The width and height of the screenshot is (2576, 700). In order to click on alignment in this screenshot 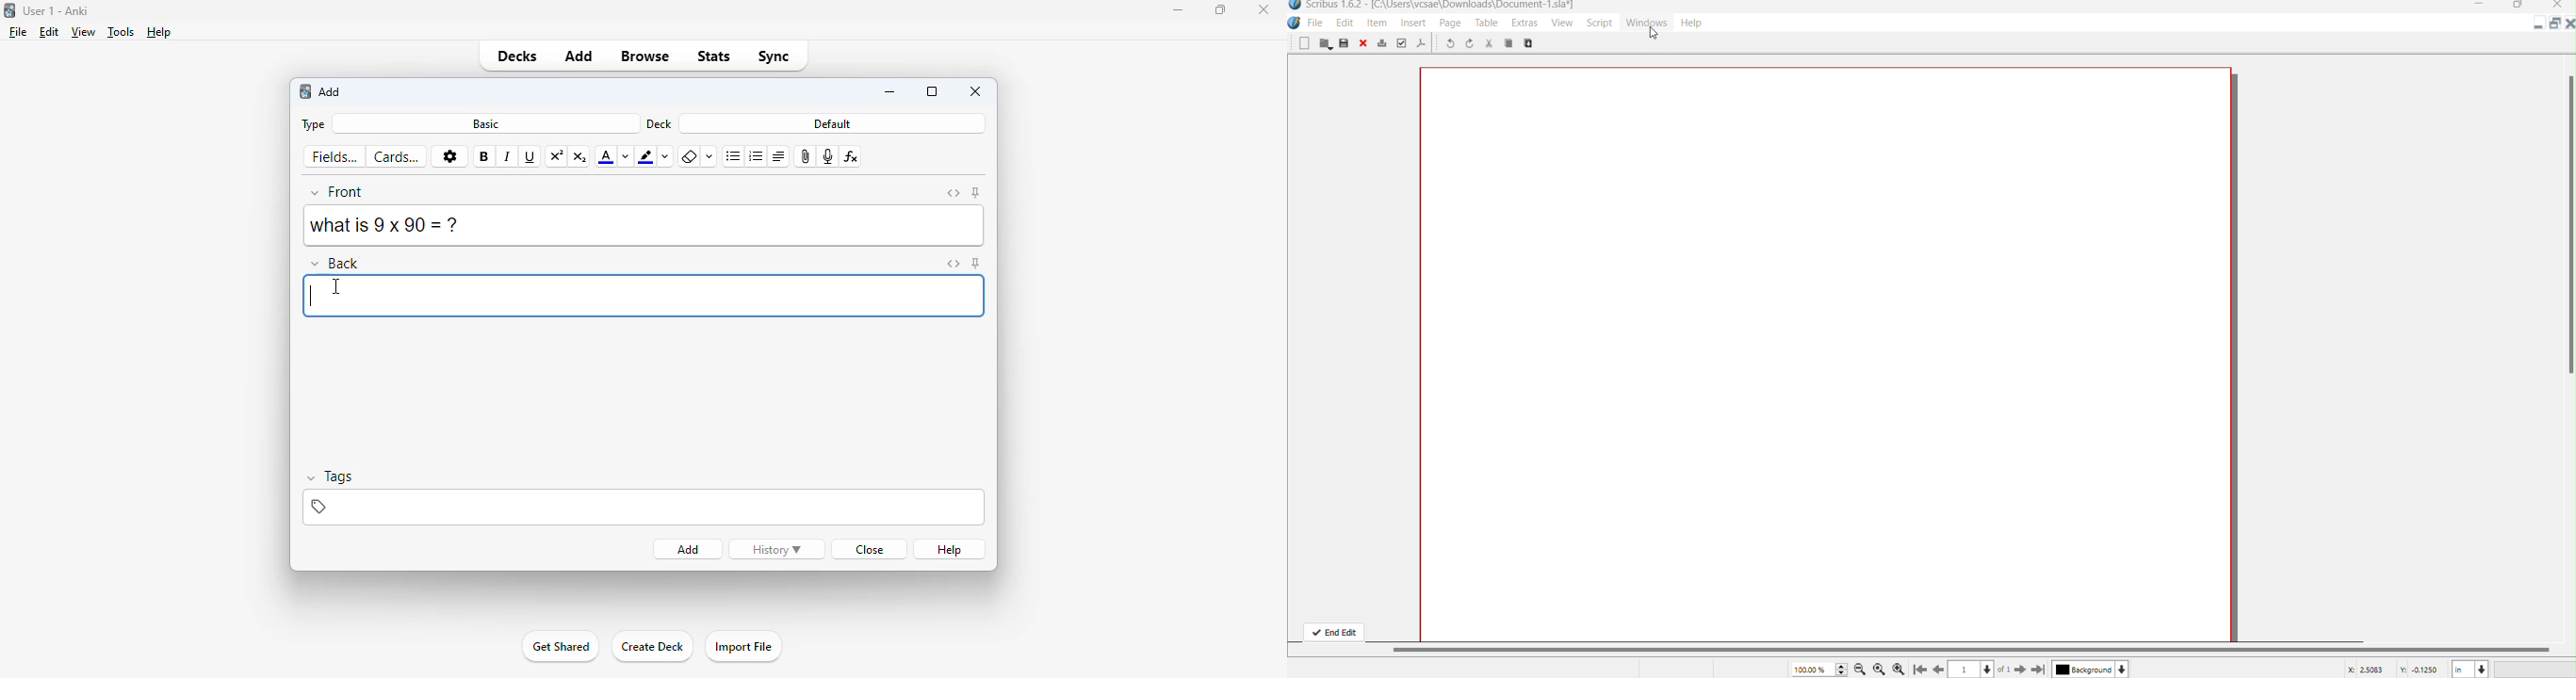, I will do `click(778, 156)`.